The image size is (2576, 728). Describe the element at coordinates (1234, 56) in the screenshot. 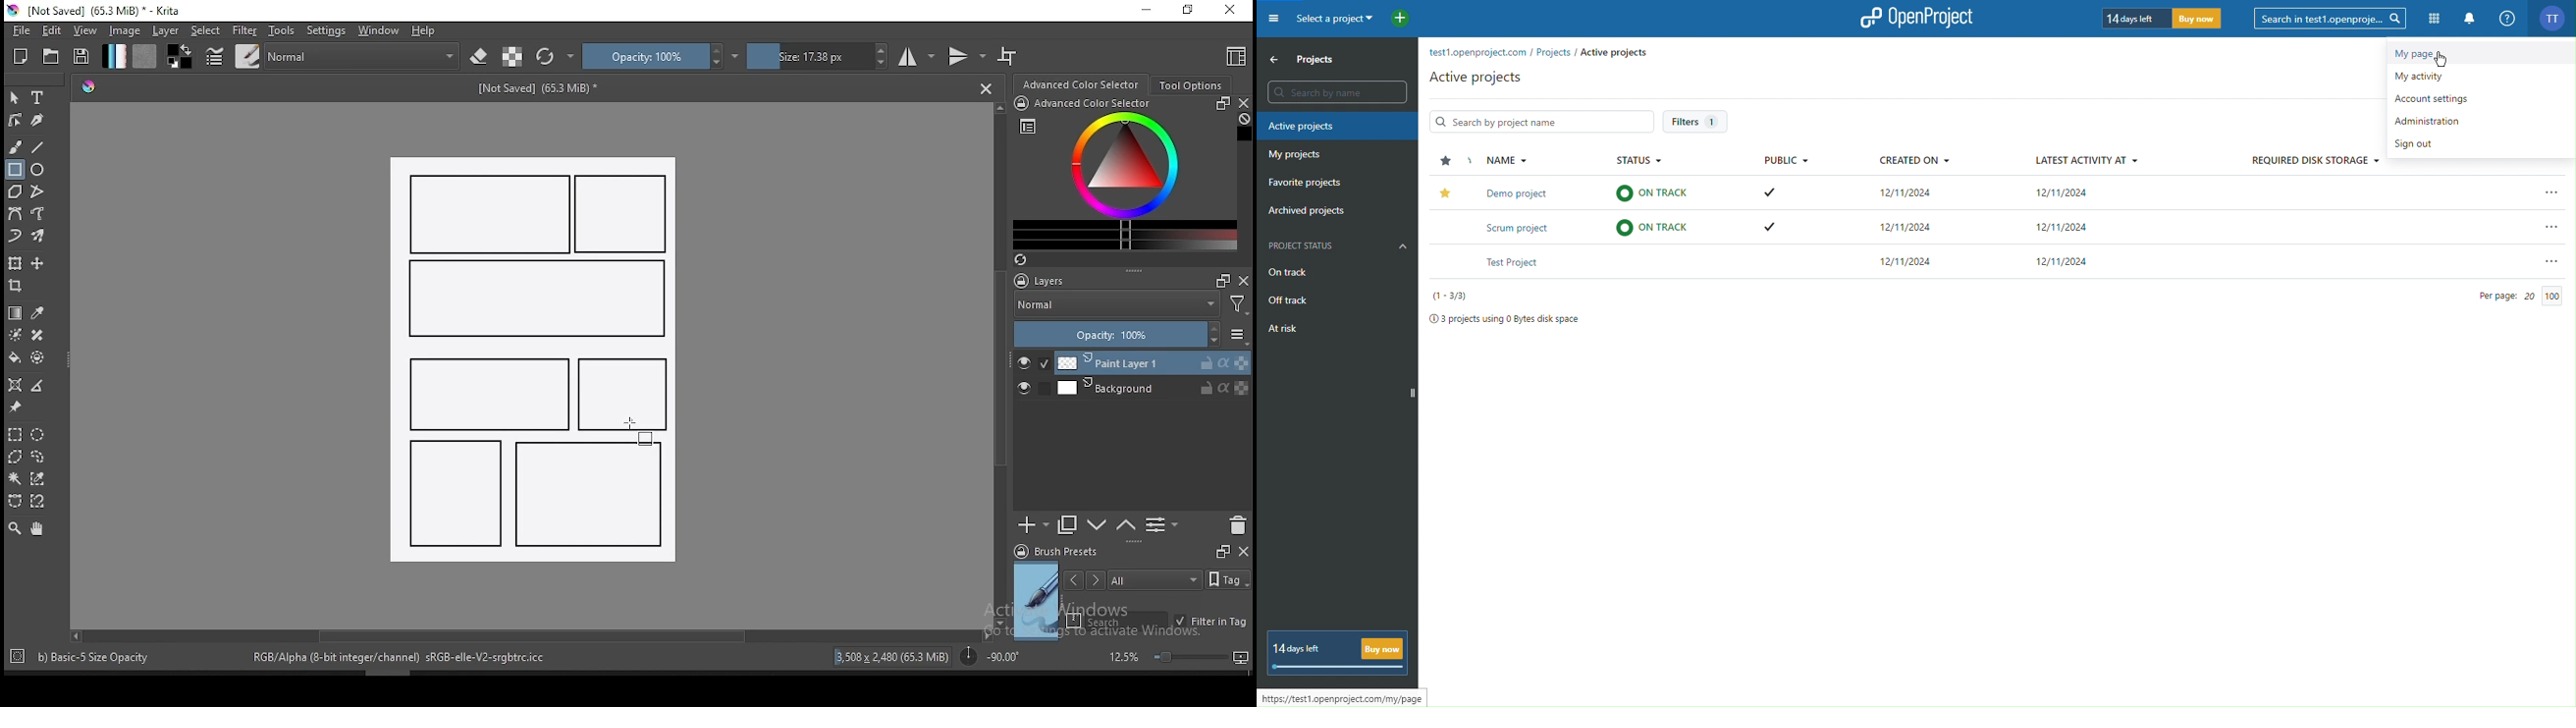

I see `choose workspace` at that location.